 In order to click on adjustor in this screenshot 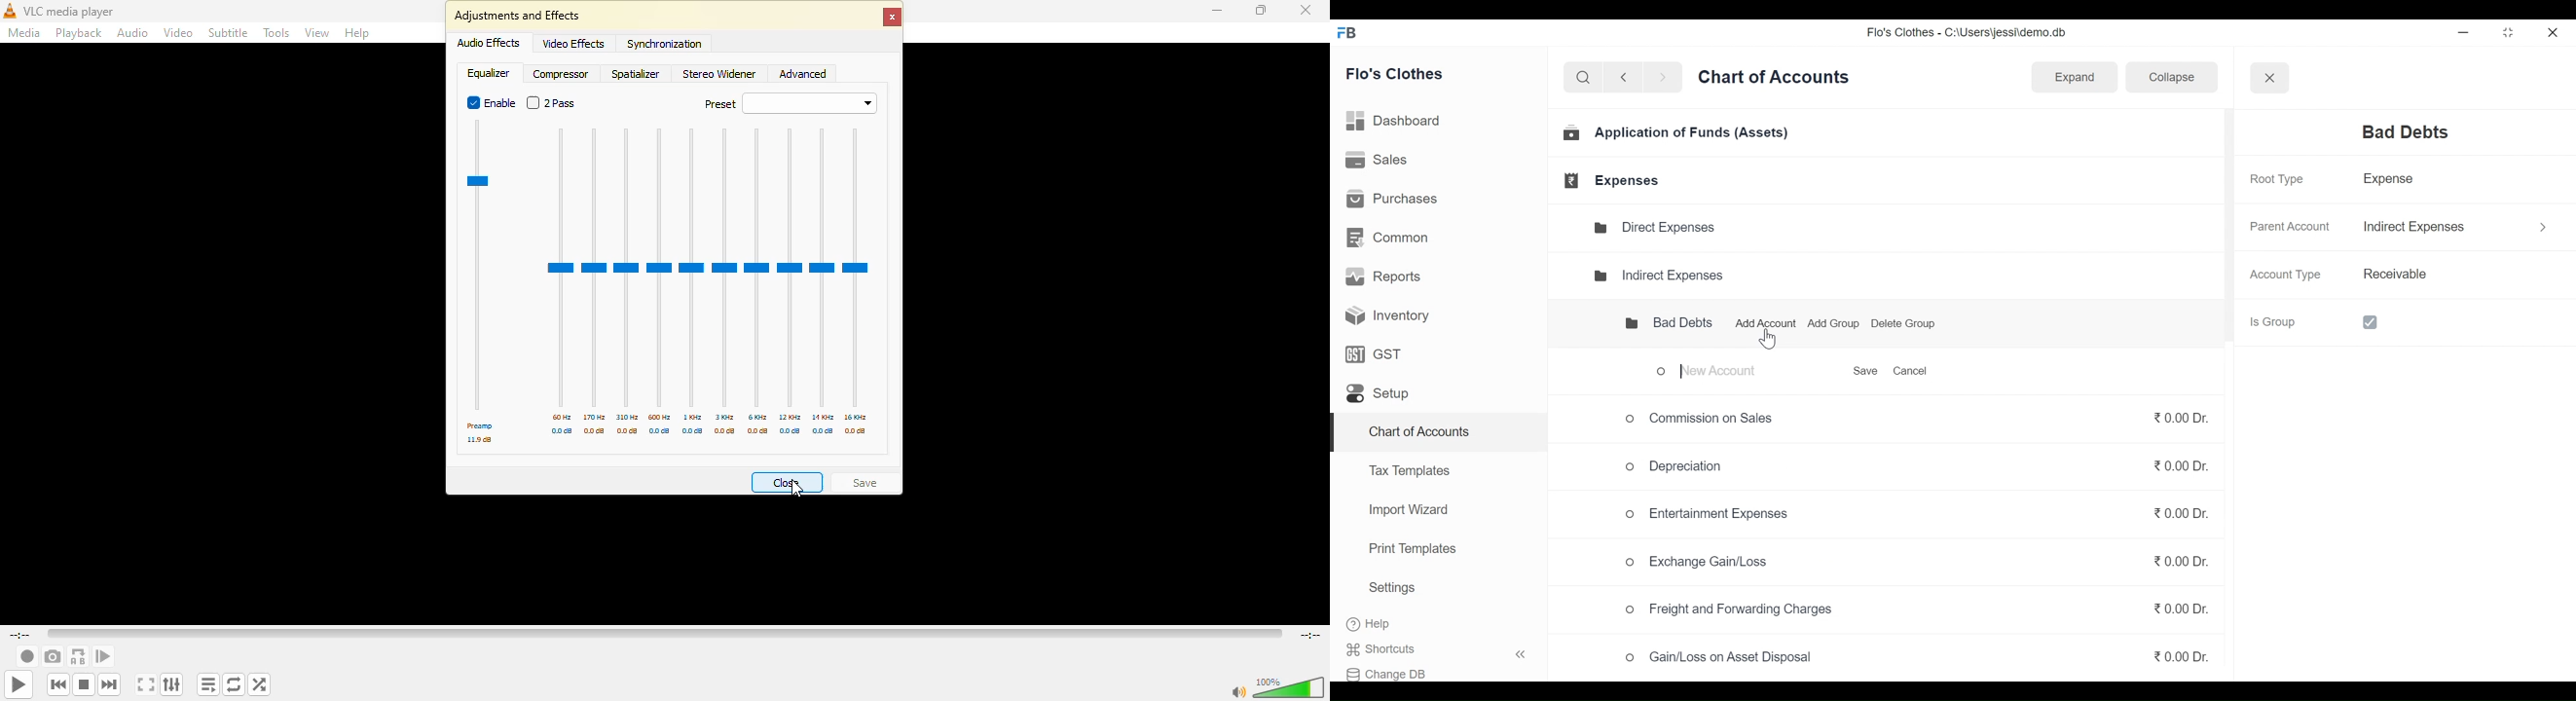, I will do `click(756, 268)`.